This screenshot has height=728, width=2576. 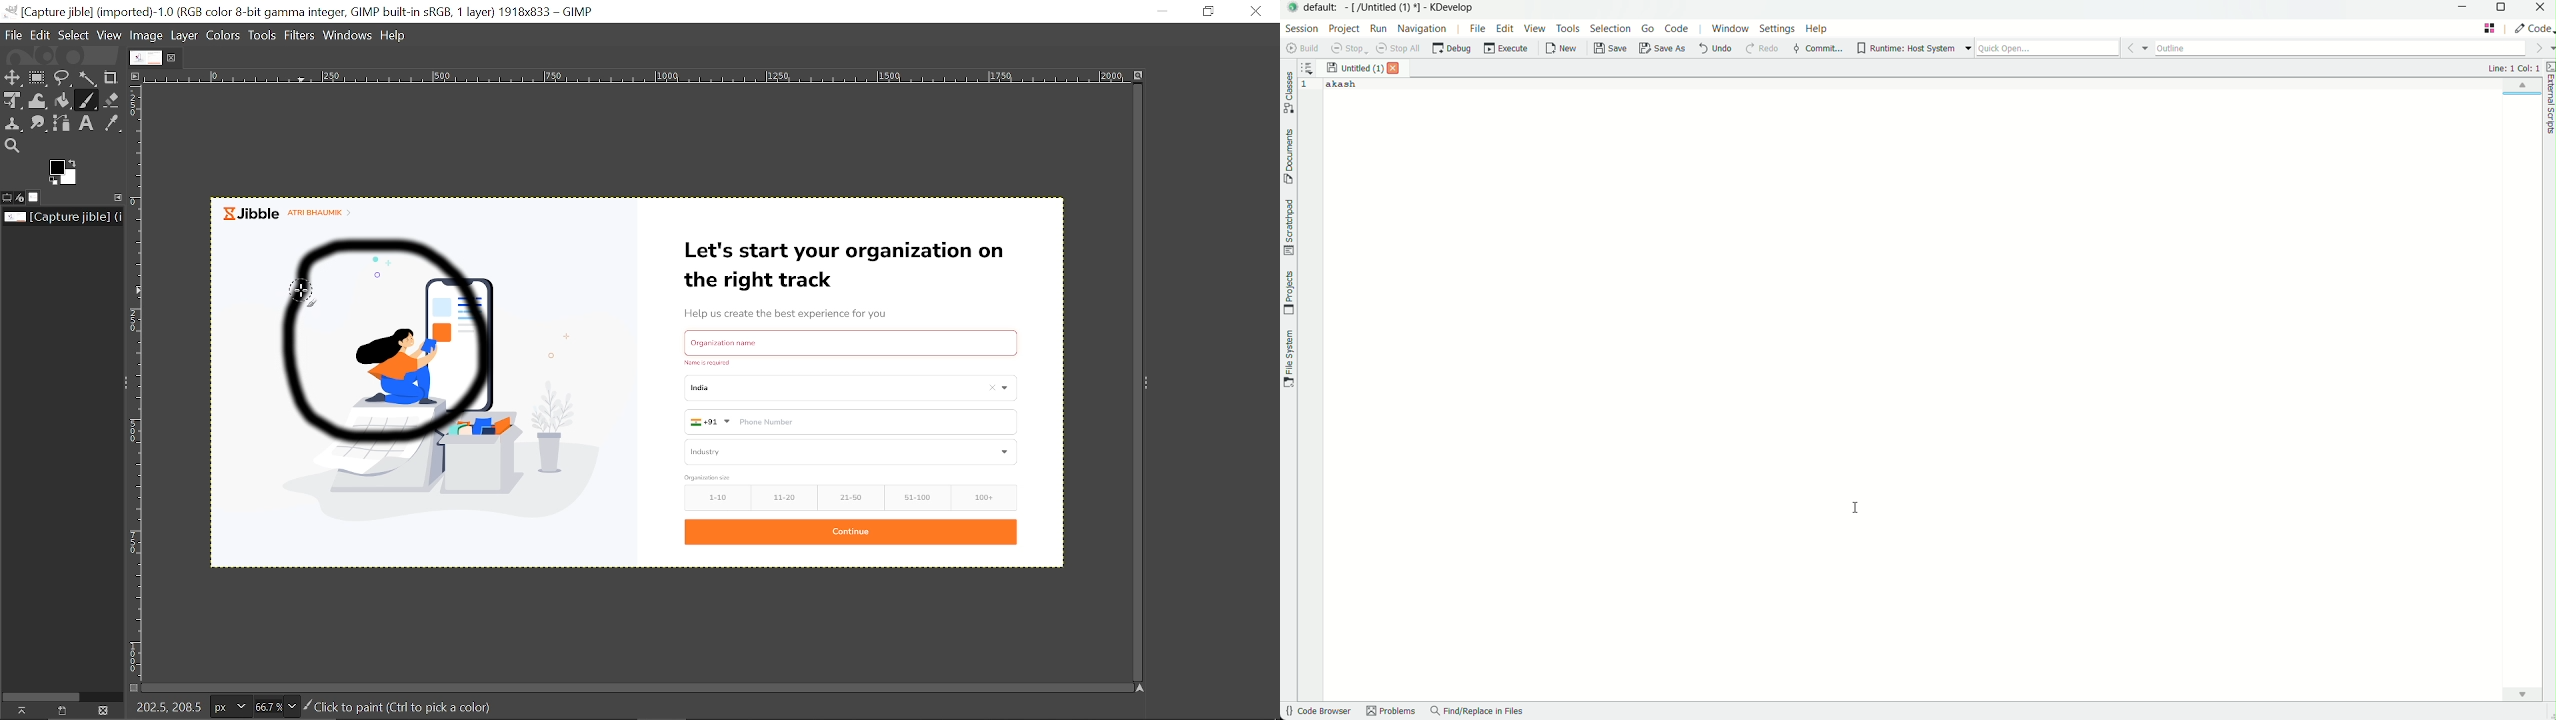 I want to click on view menu, so click(x=1537, y=29).